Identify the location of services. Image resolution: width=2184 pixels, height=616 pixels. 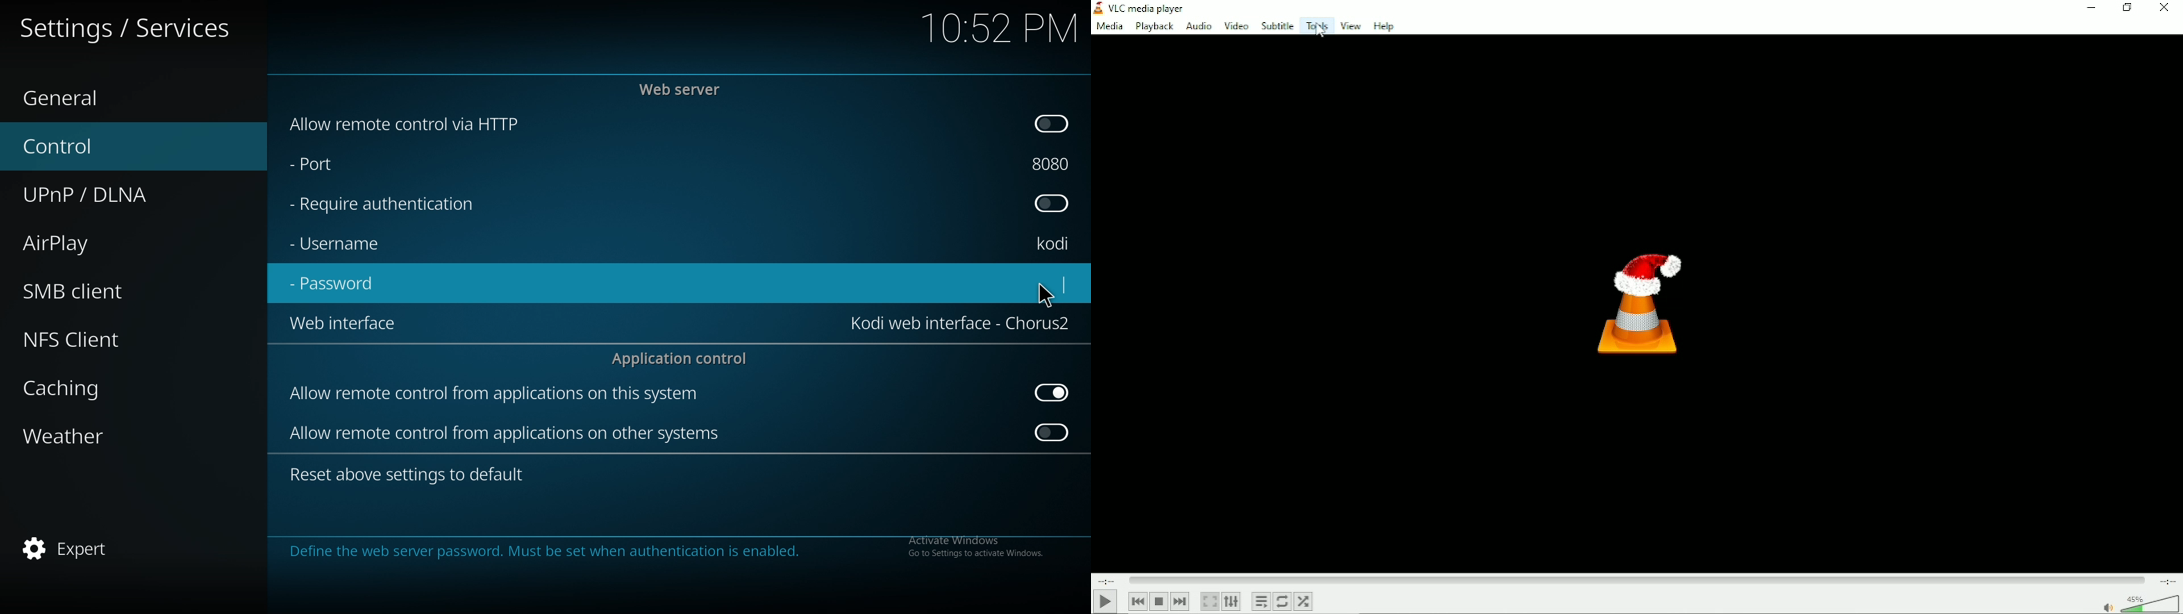
(126, 26).